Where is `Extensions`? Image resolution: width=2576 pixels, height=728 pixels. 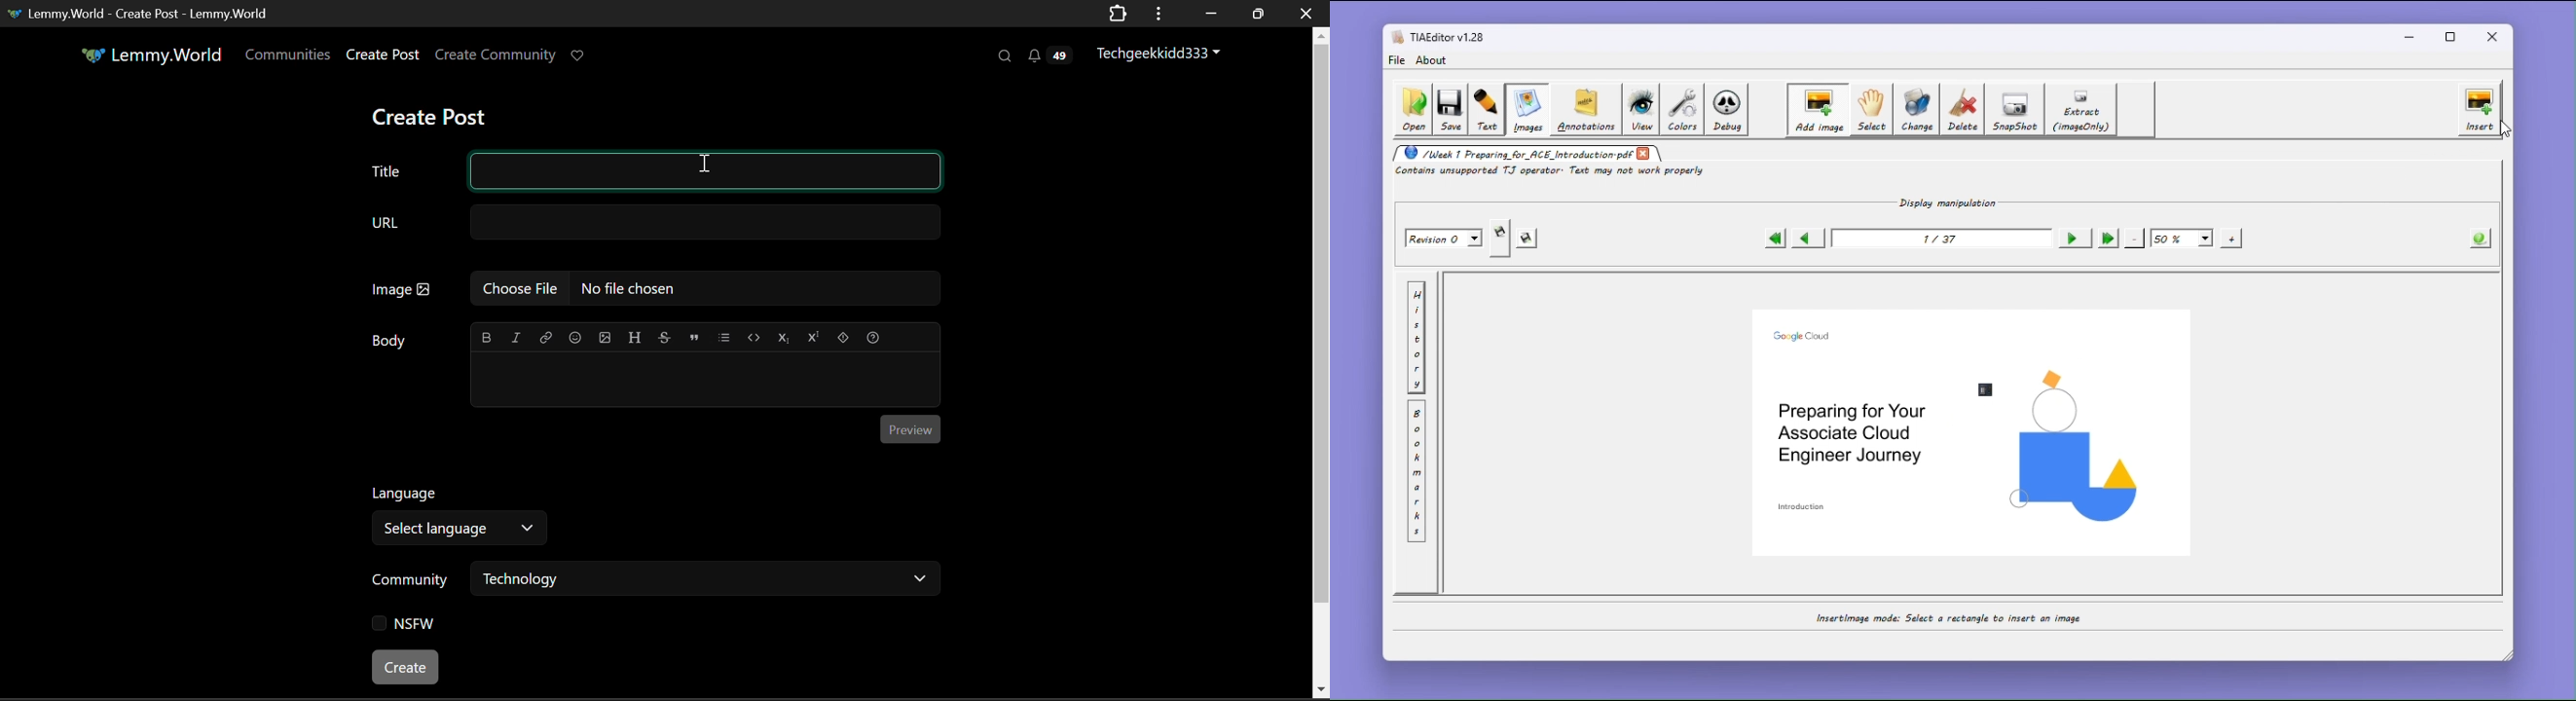 Extensions is located at coordinates (1118, 15).